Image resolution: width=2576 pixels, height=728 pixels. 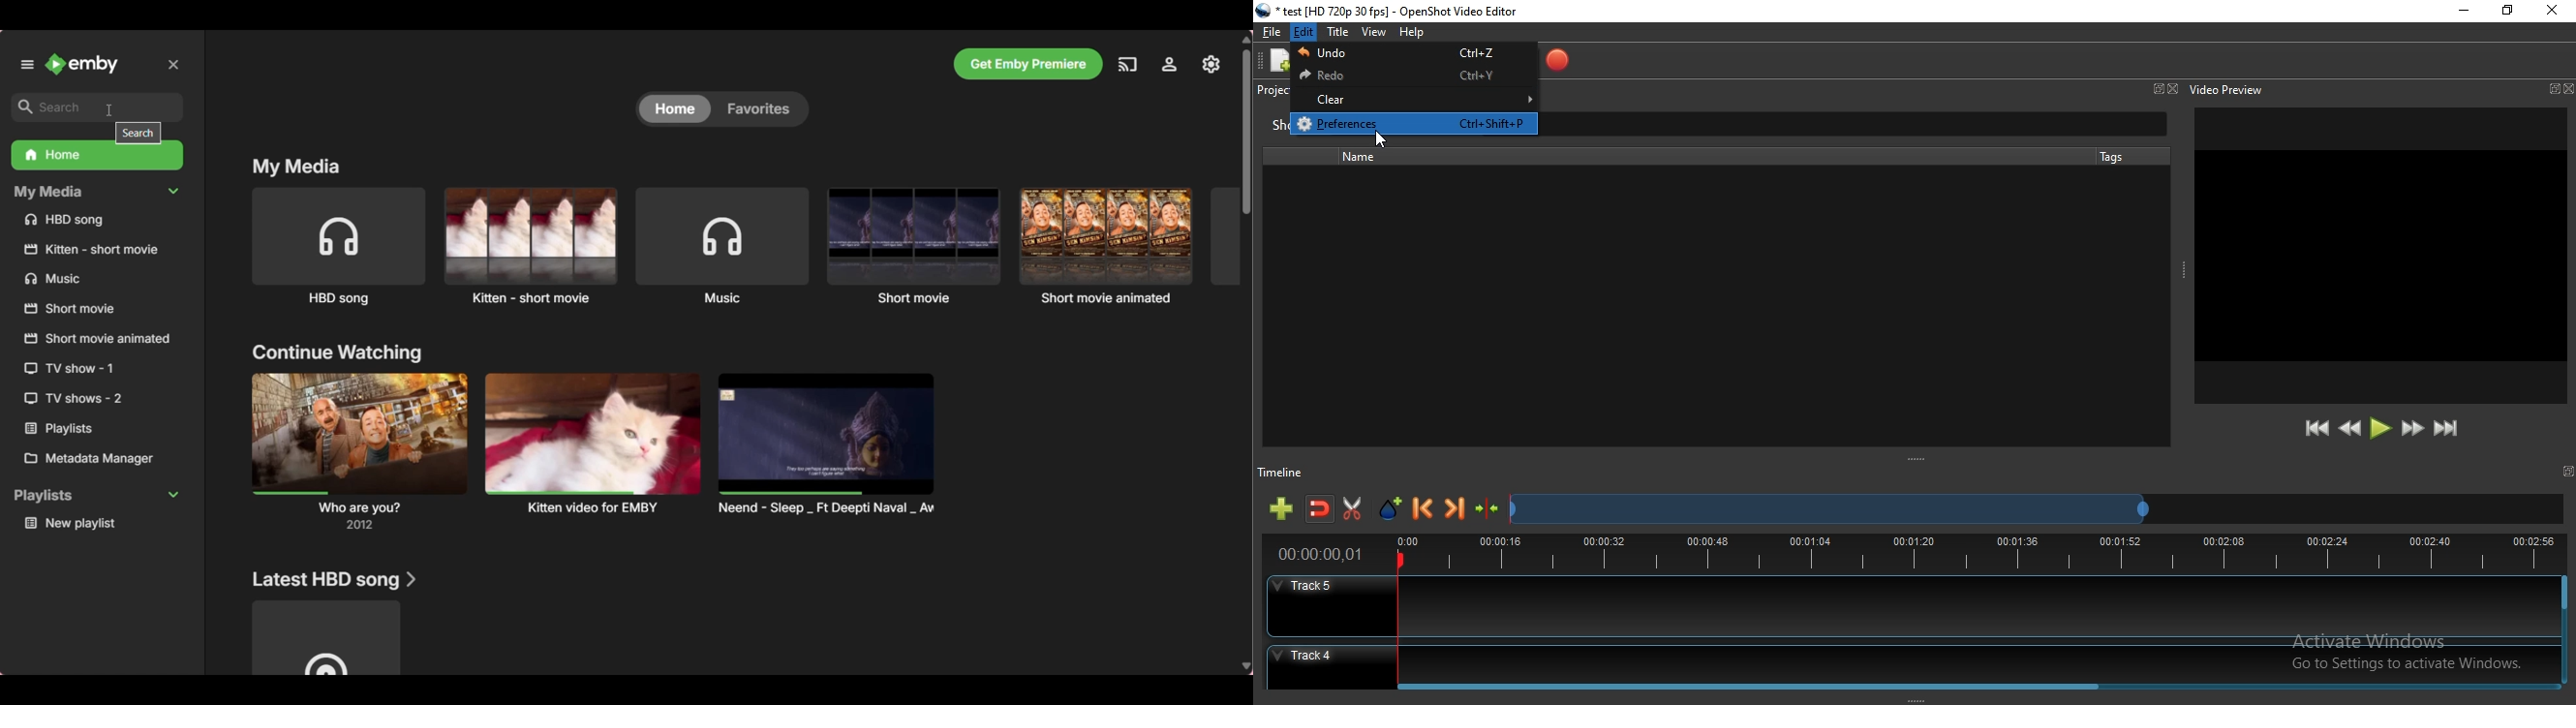 I want to click on undo, so click(x=1414, y=55).